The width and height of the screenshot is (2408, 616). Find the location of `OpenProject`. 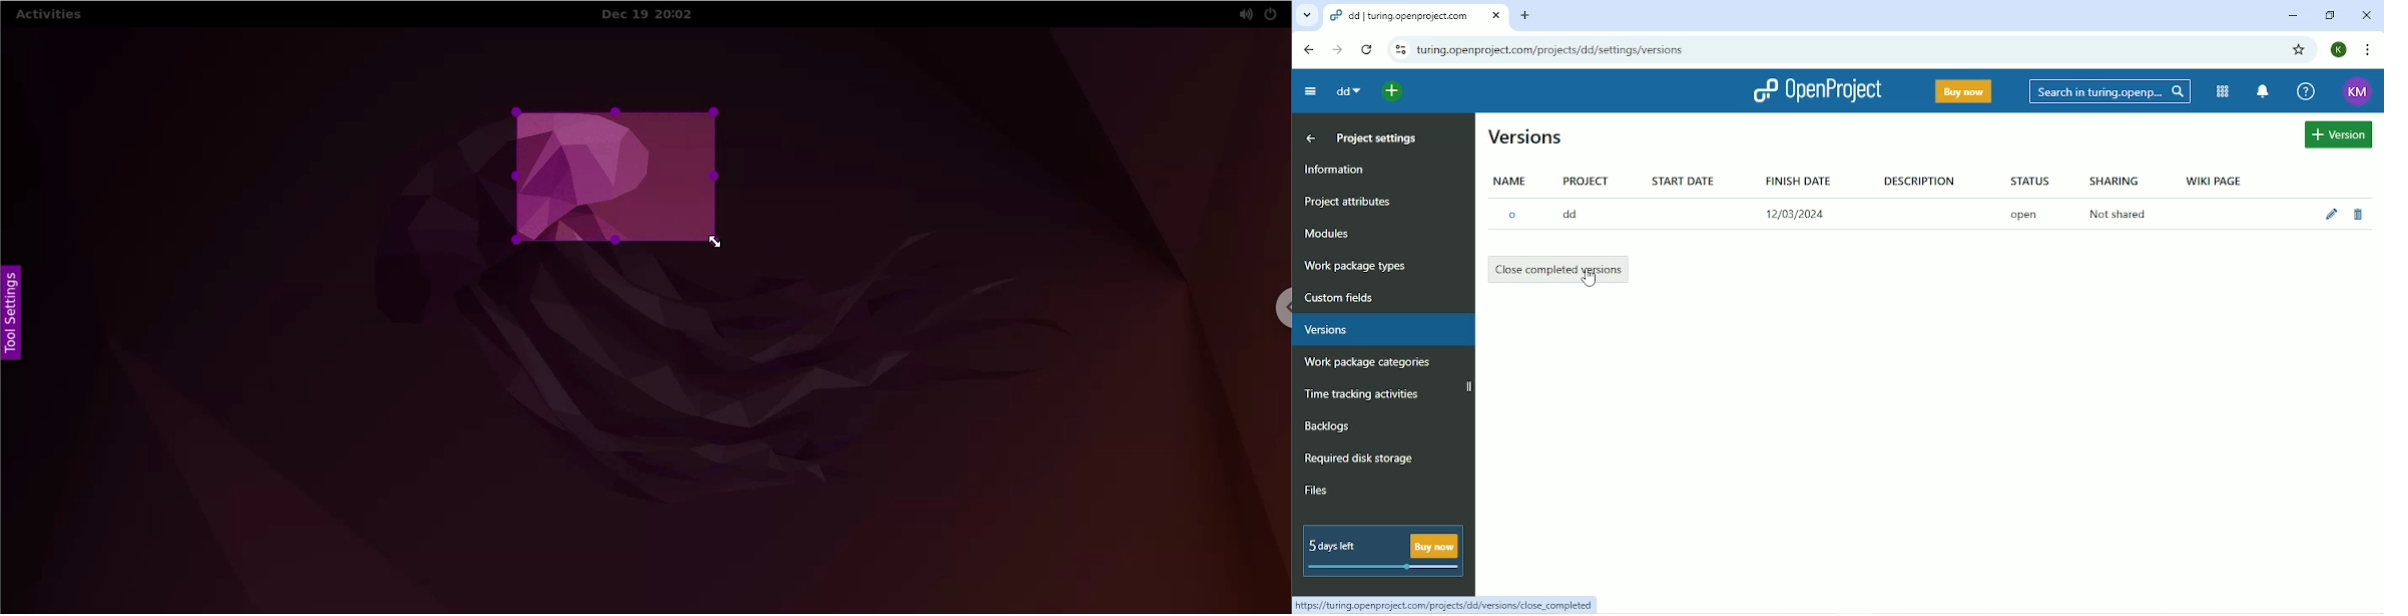

OpenProject is located at coordinates (1817, 90).